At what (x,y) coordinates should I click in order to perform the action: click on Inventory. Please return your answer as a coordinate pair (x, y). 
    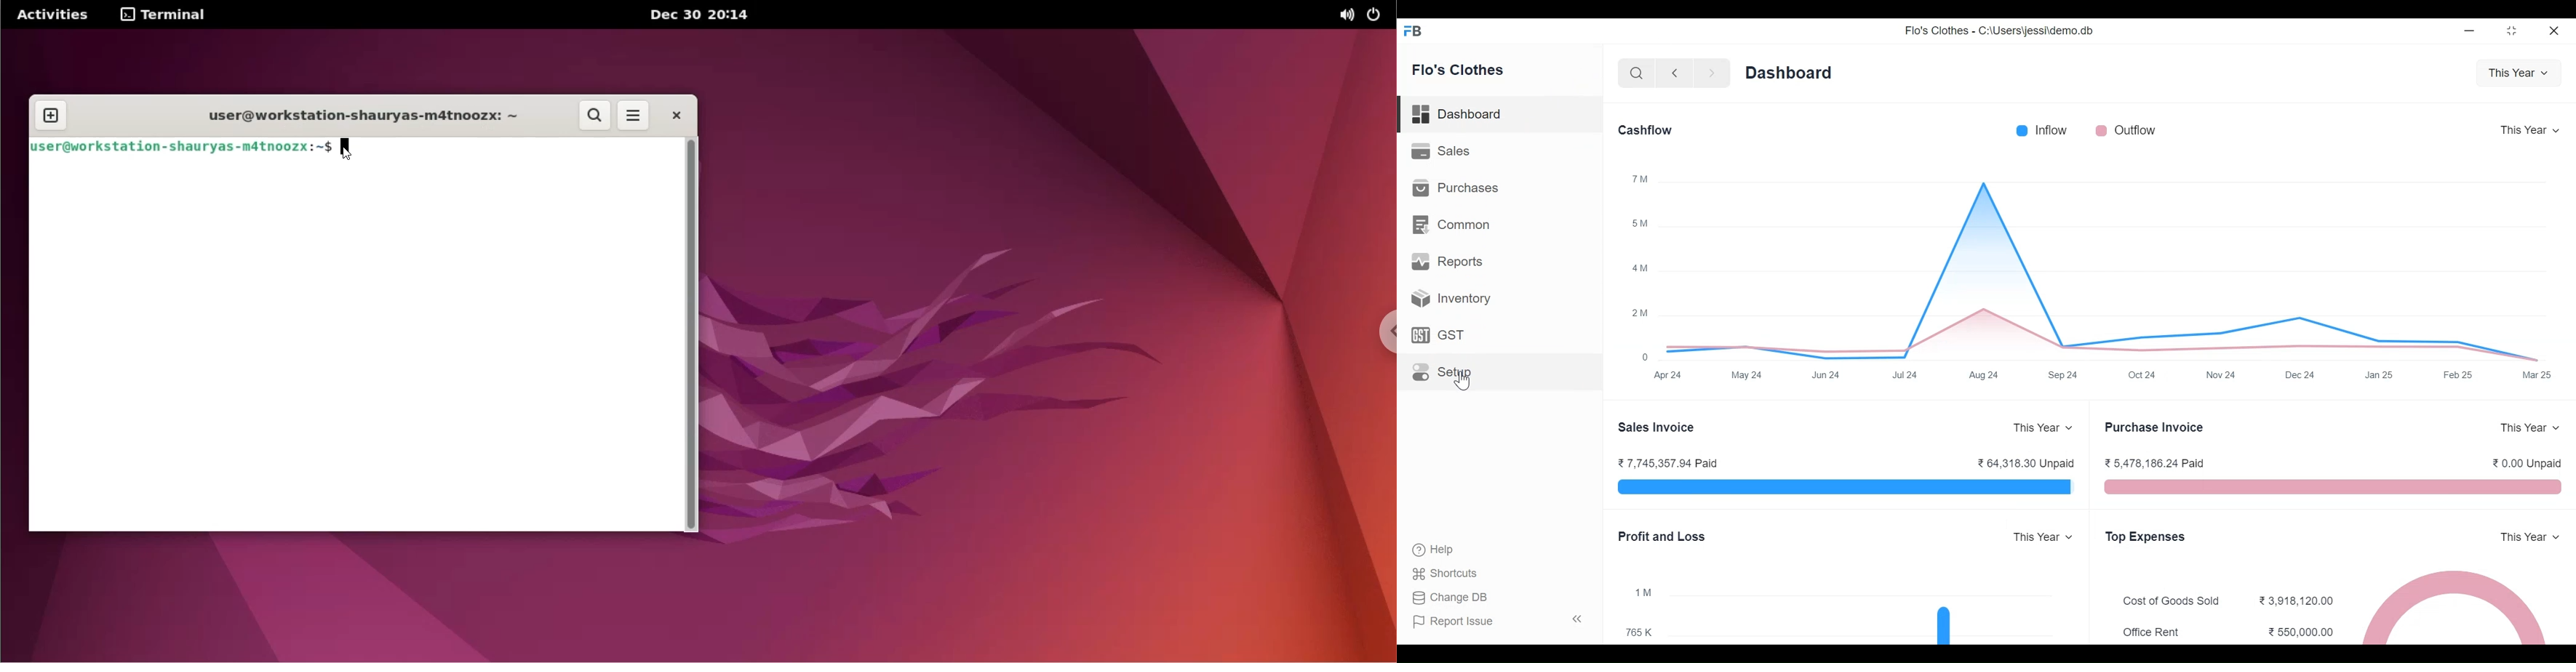
    Looking at the image, I should click on (1447, 298).